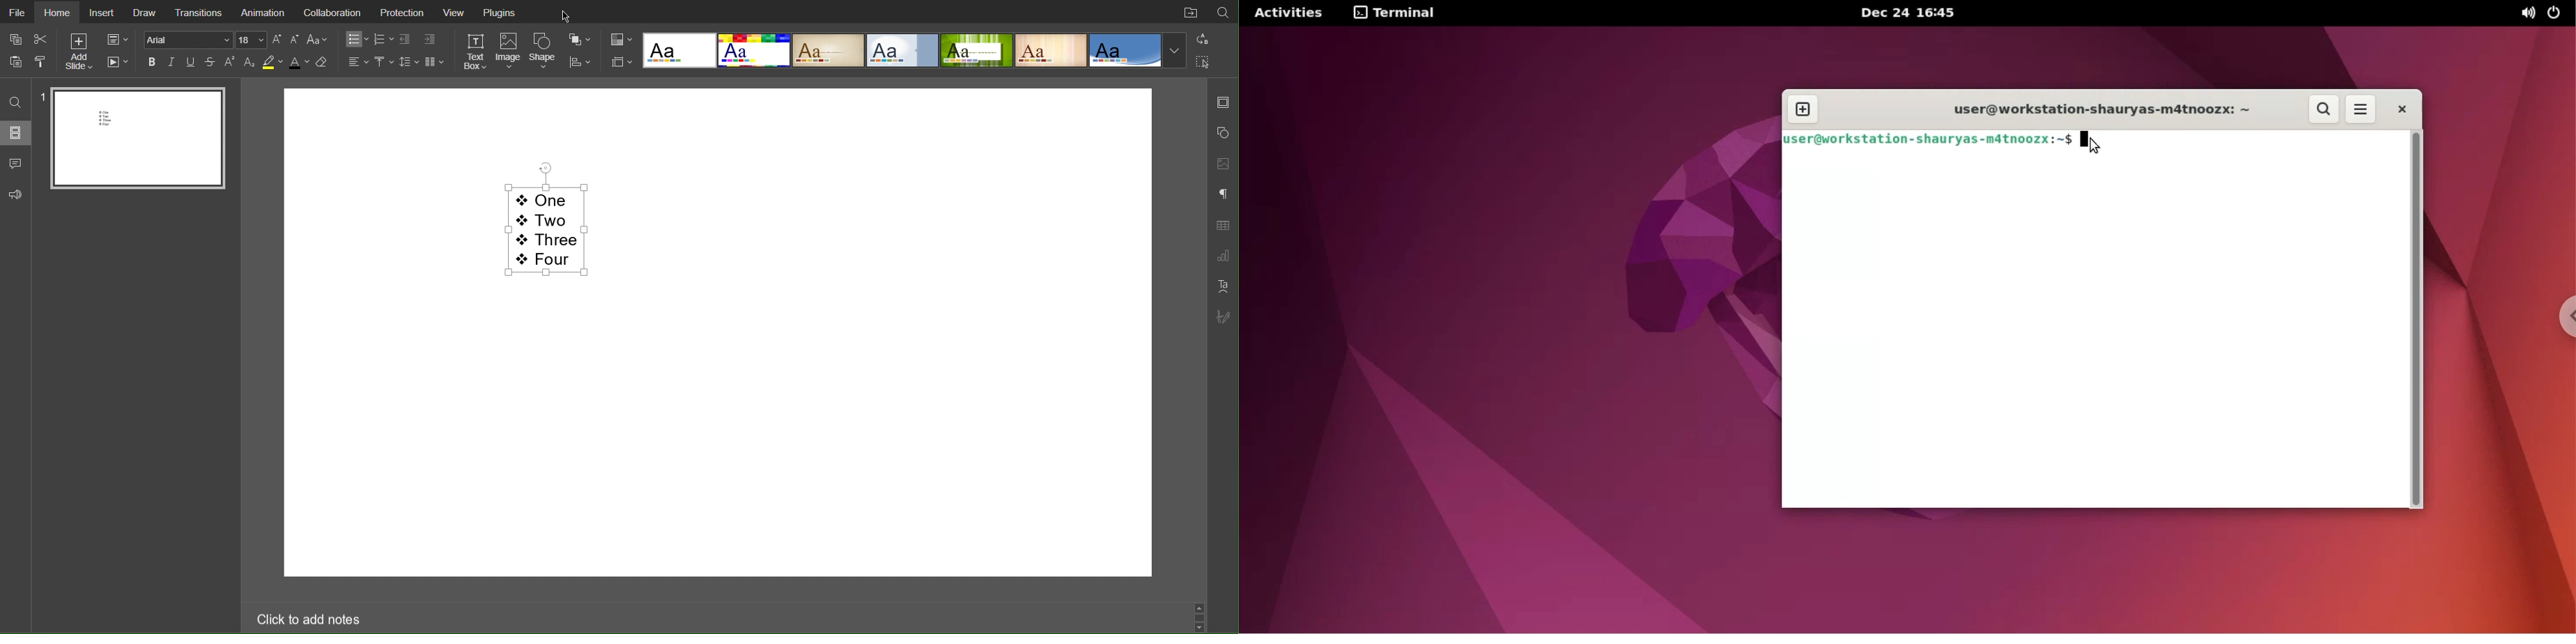 This screenshot has height=644, width=2576. I want to click on Decrease Indent, so click(405, 40).